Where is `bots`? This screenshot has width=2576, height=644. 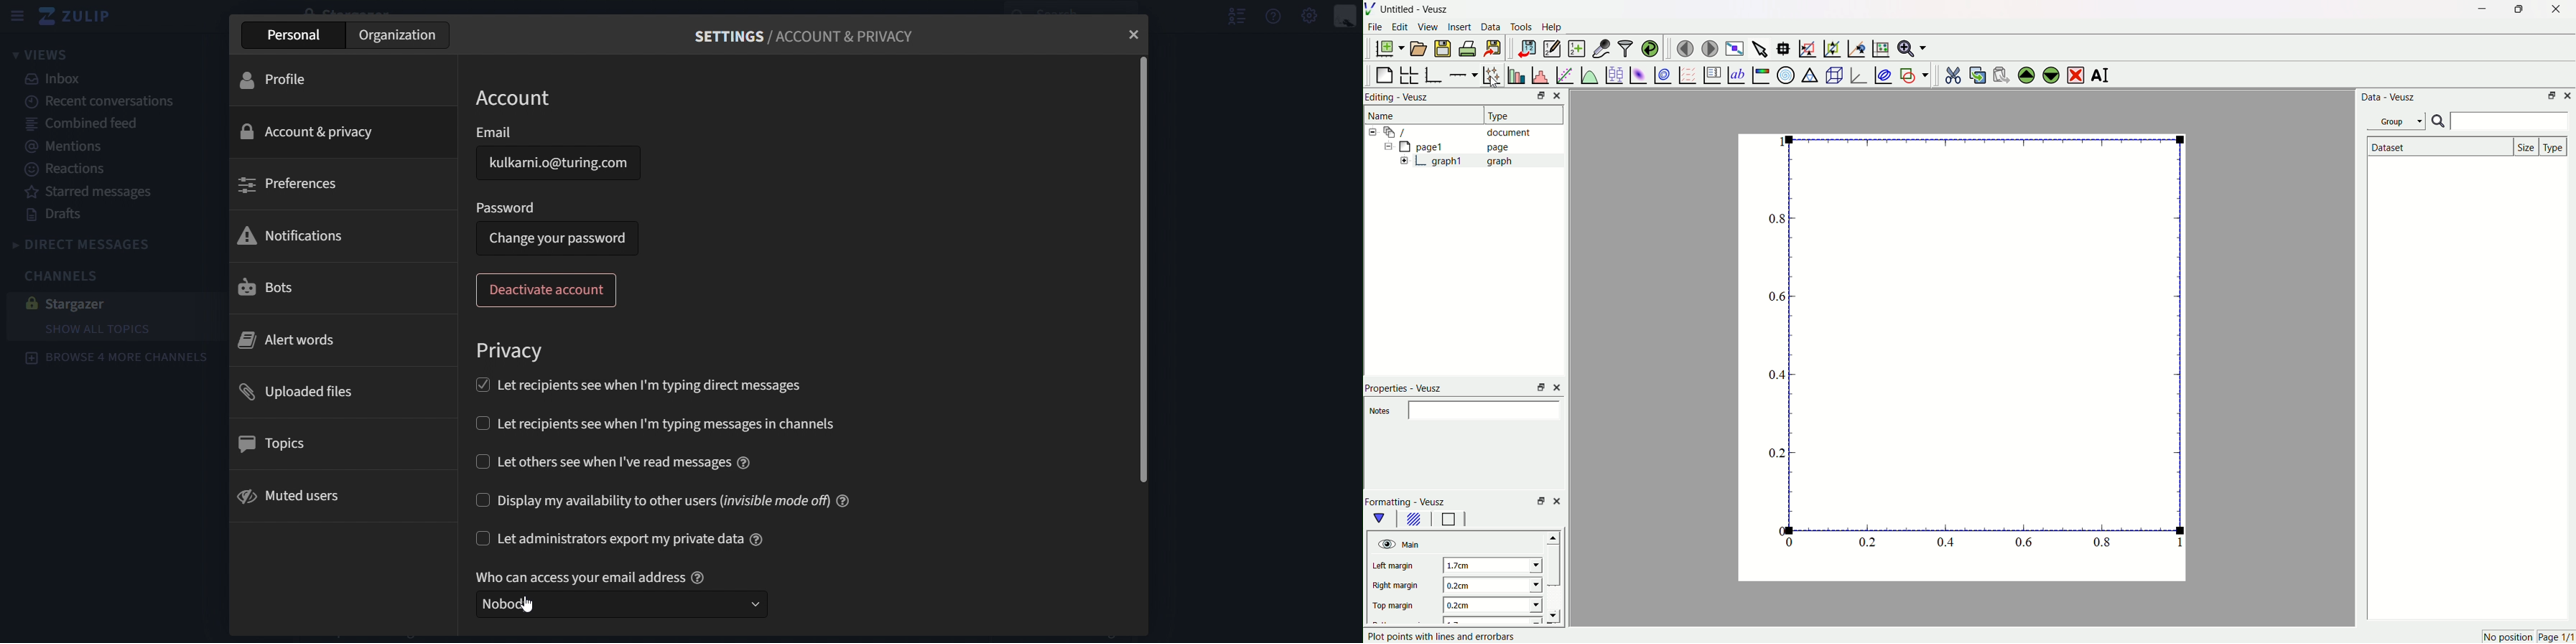 bots is located at coordinates (271, 286).